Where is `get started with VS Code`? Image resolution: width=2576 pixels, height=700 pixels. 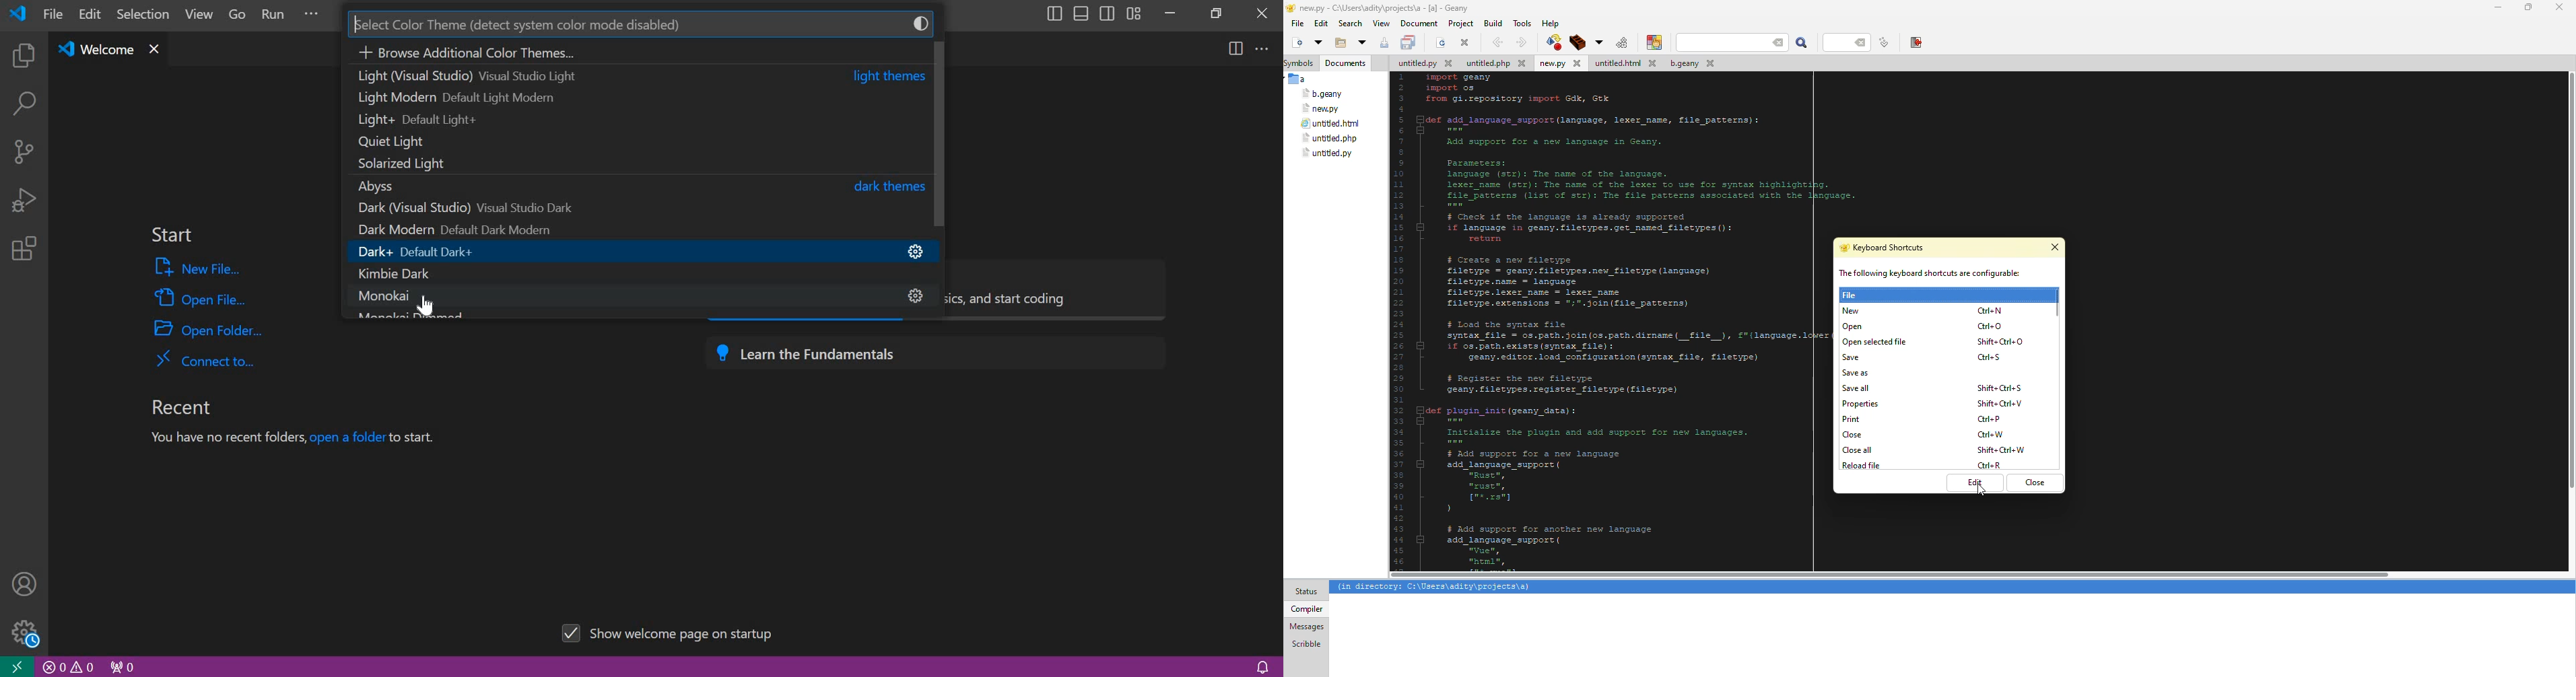 get started with VS Code is located at coordinates (1062, 290).